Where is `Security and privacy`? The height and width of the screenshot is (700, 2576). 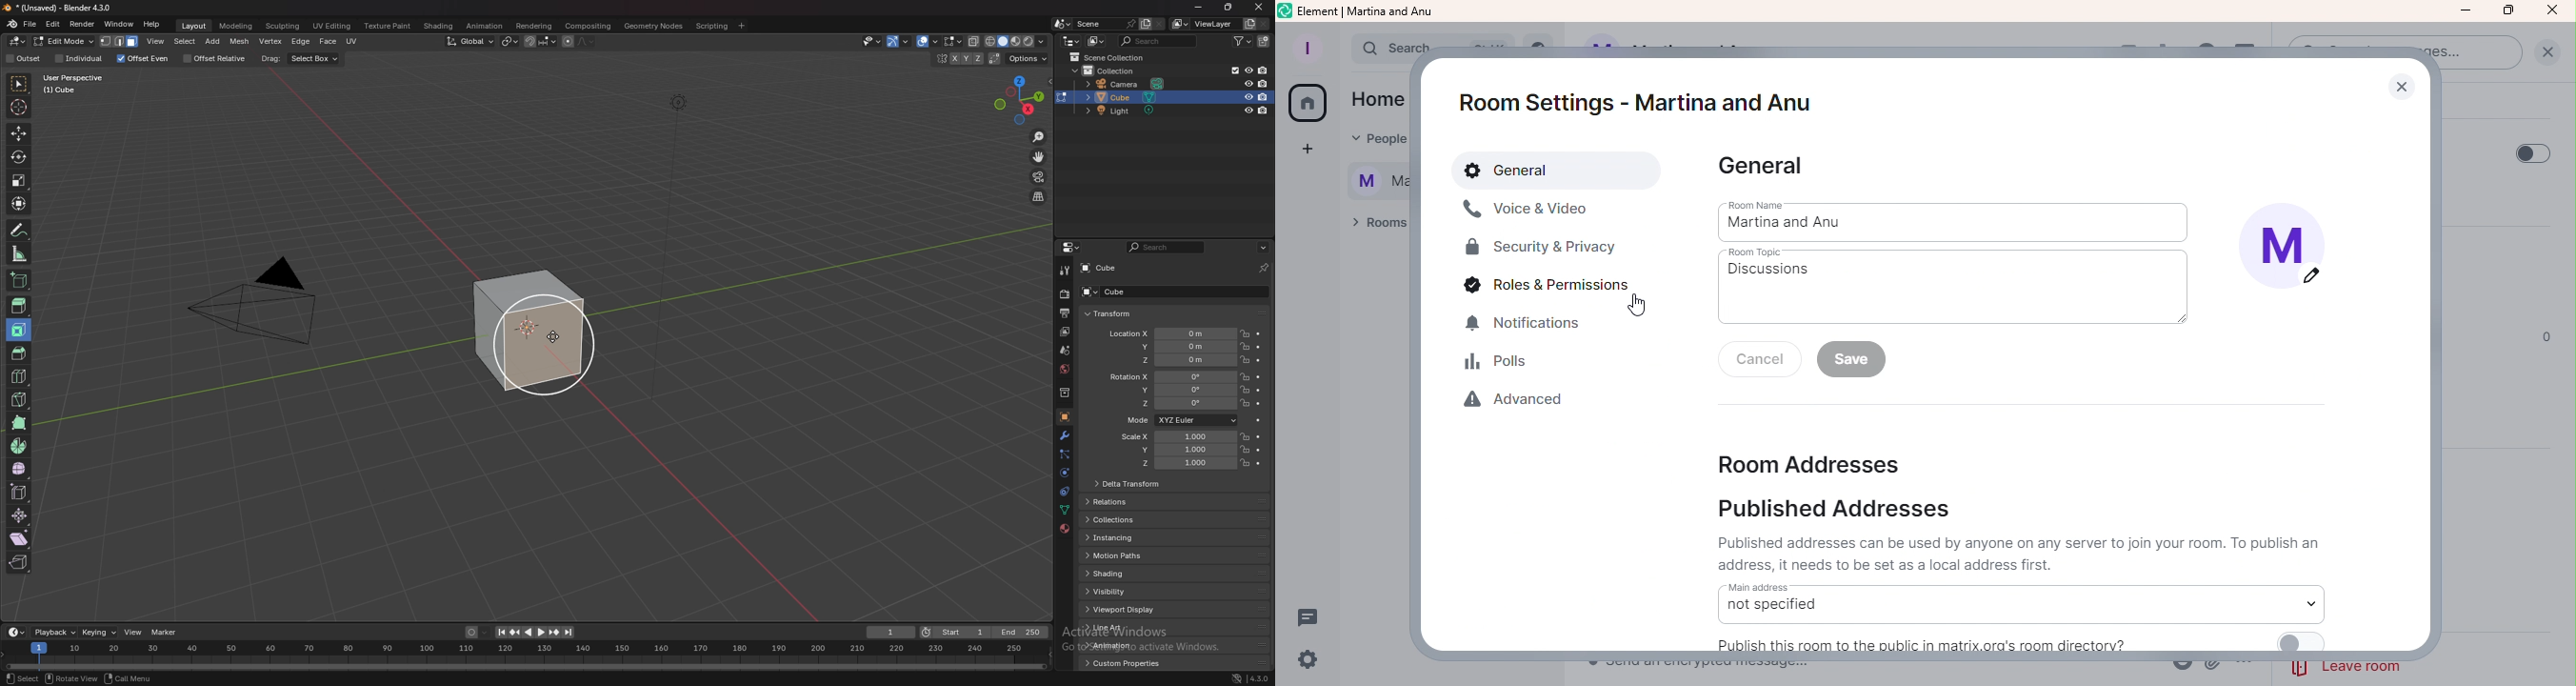 Security and privacy is located at coordinates (1540, 250).